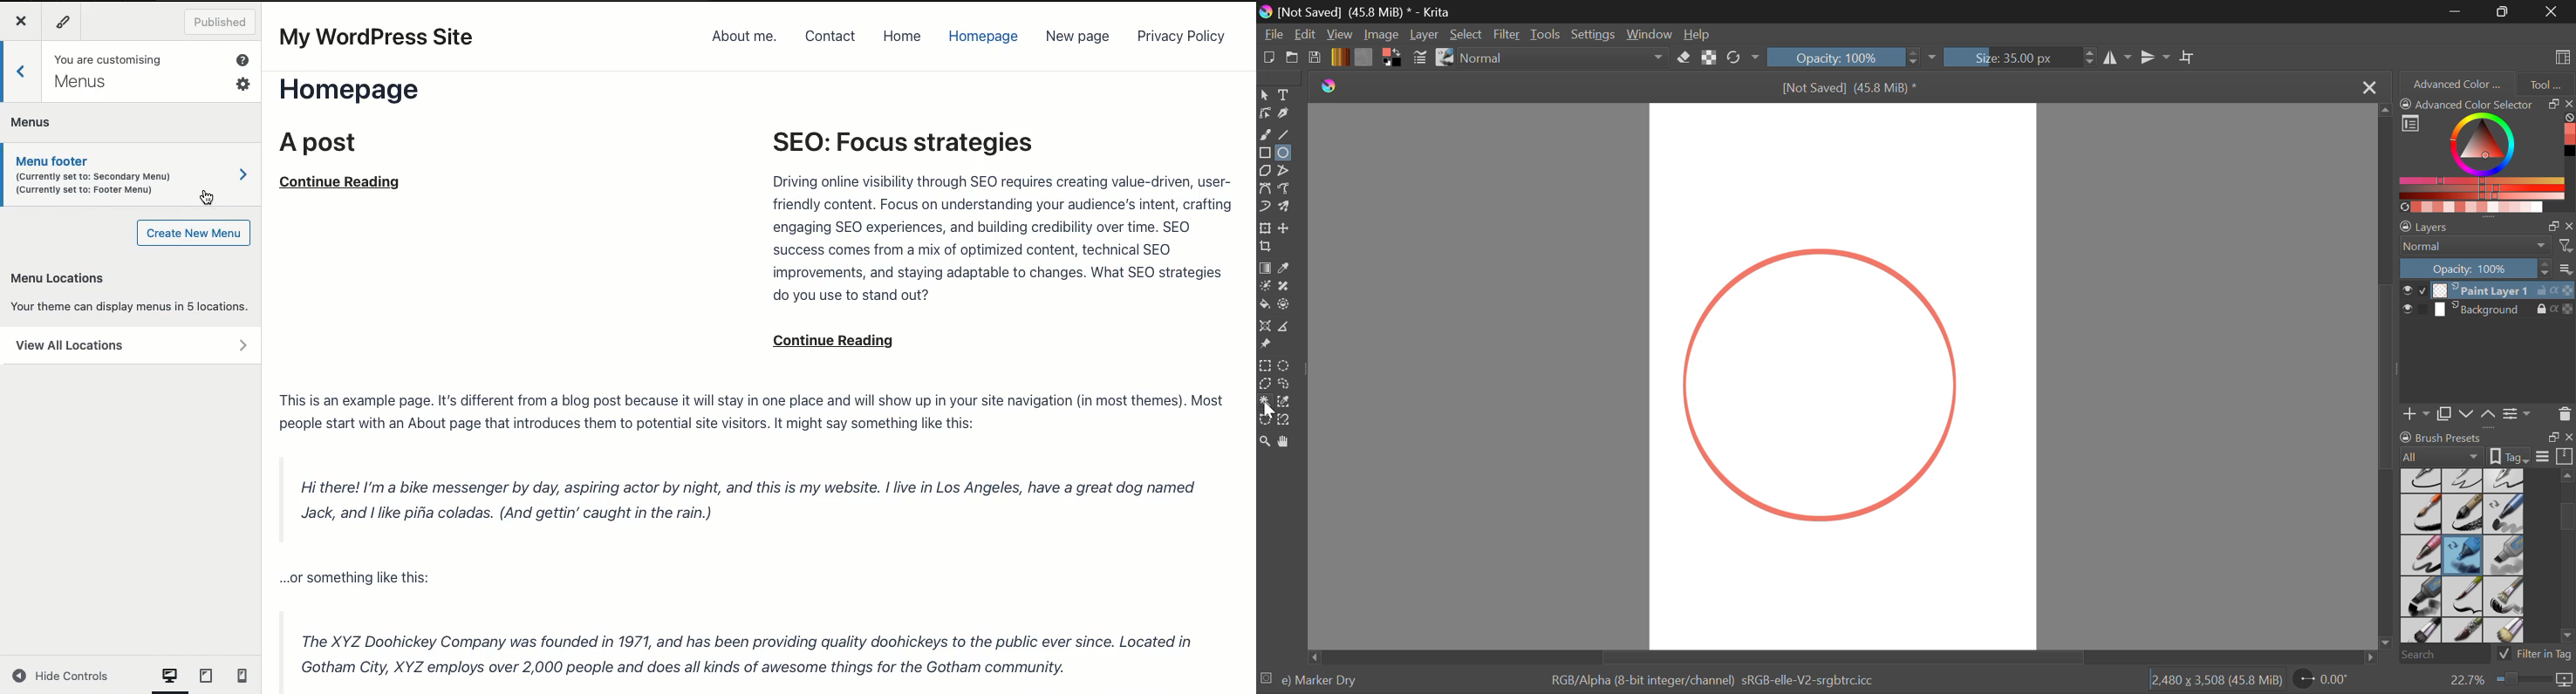 Image resolution: width=2576 pixels, height=700 pixels. I want to click on Rectangle Selection Tool, so click(1264, 365).